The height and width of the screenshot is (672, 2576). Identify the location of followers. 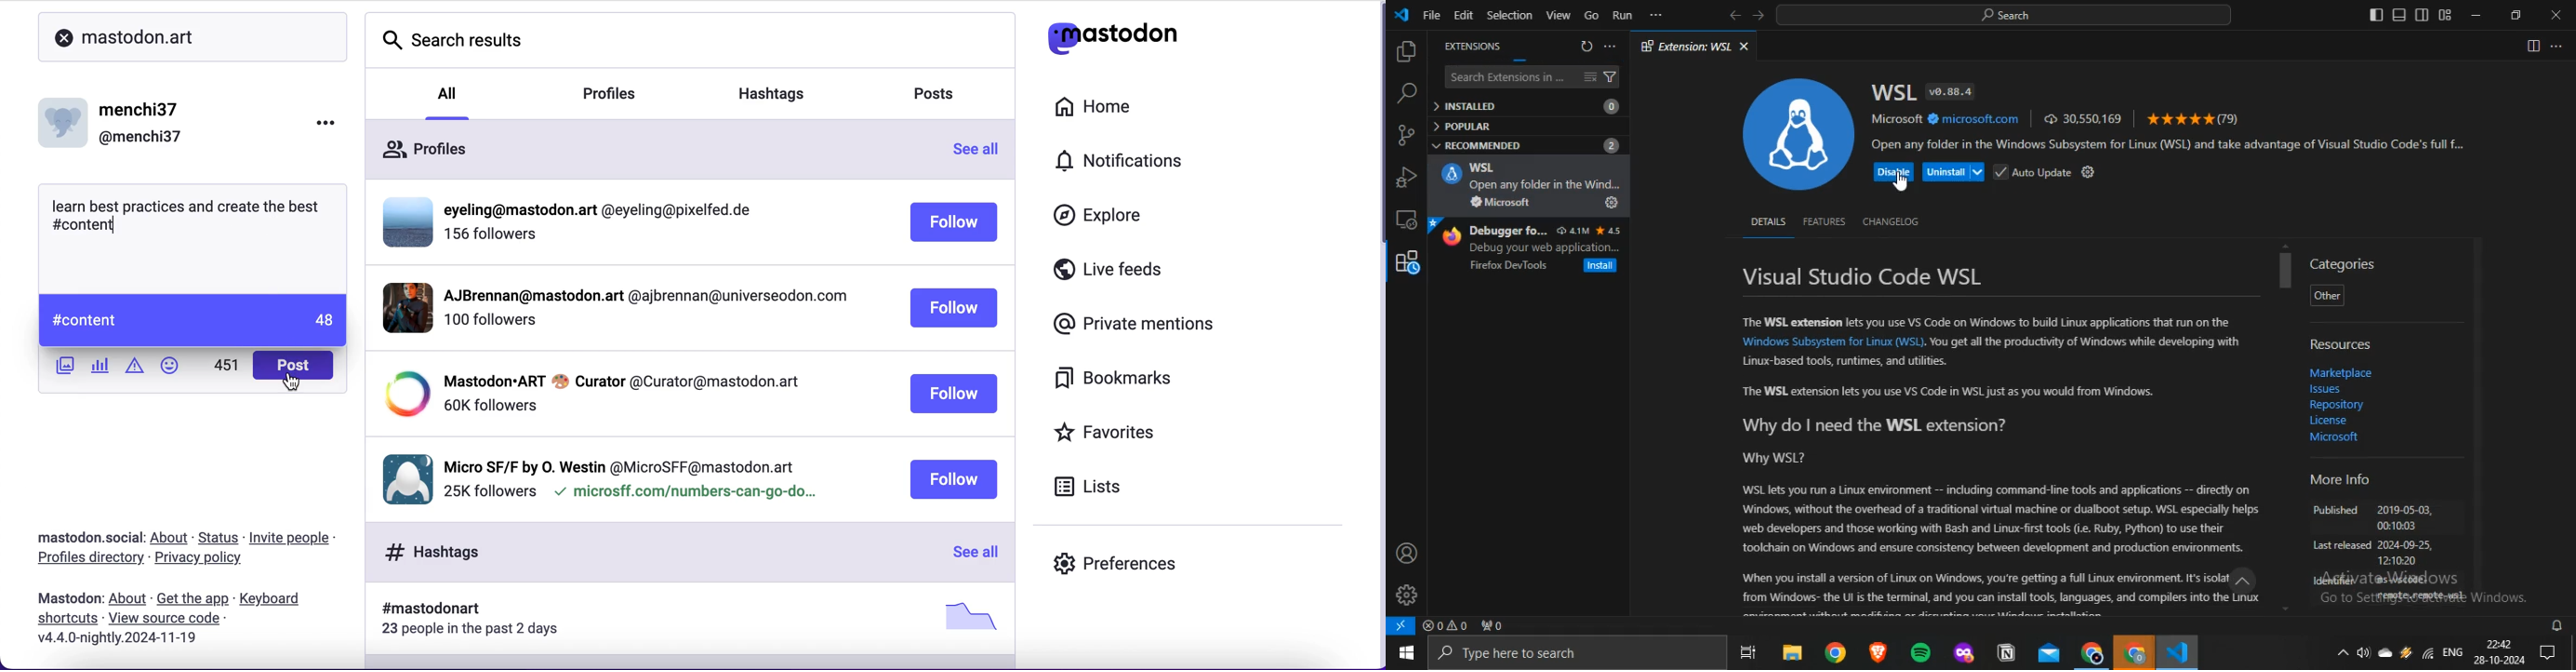
(489, 325).